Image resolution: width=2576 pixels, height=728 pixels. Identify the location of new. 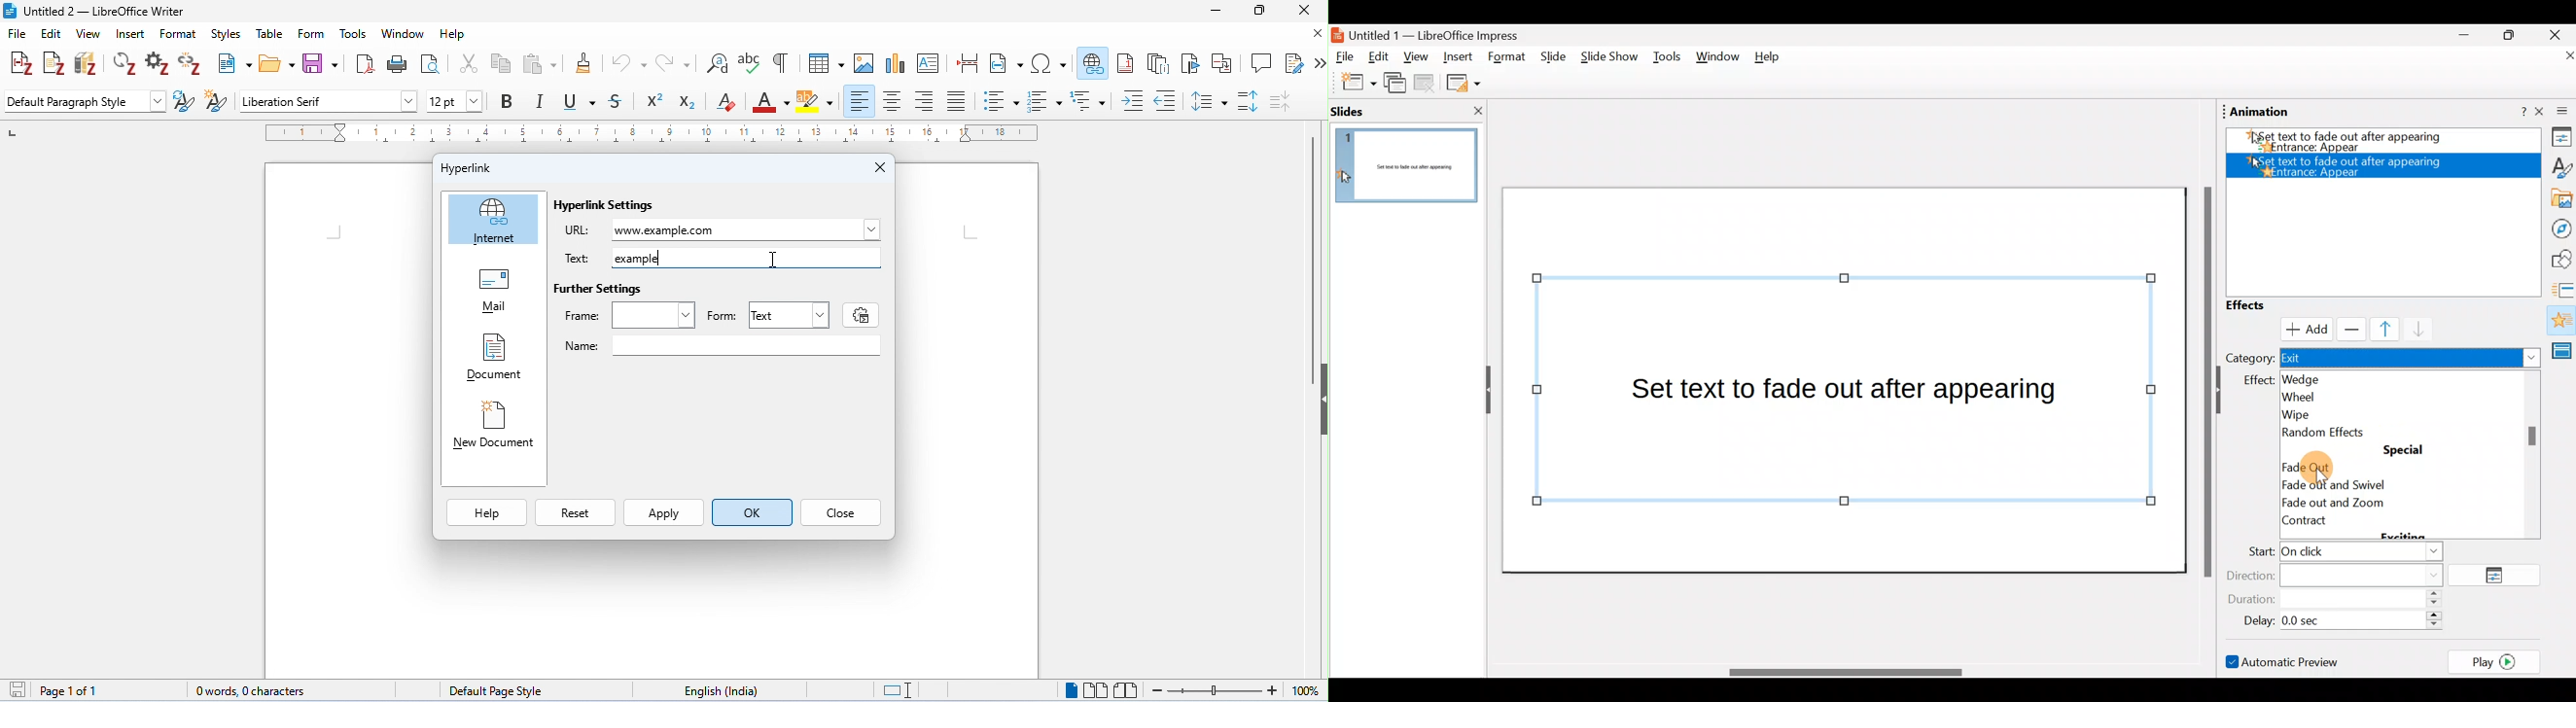
(232, 63).